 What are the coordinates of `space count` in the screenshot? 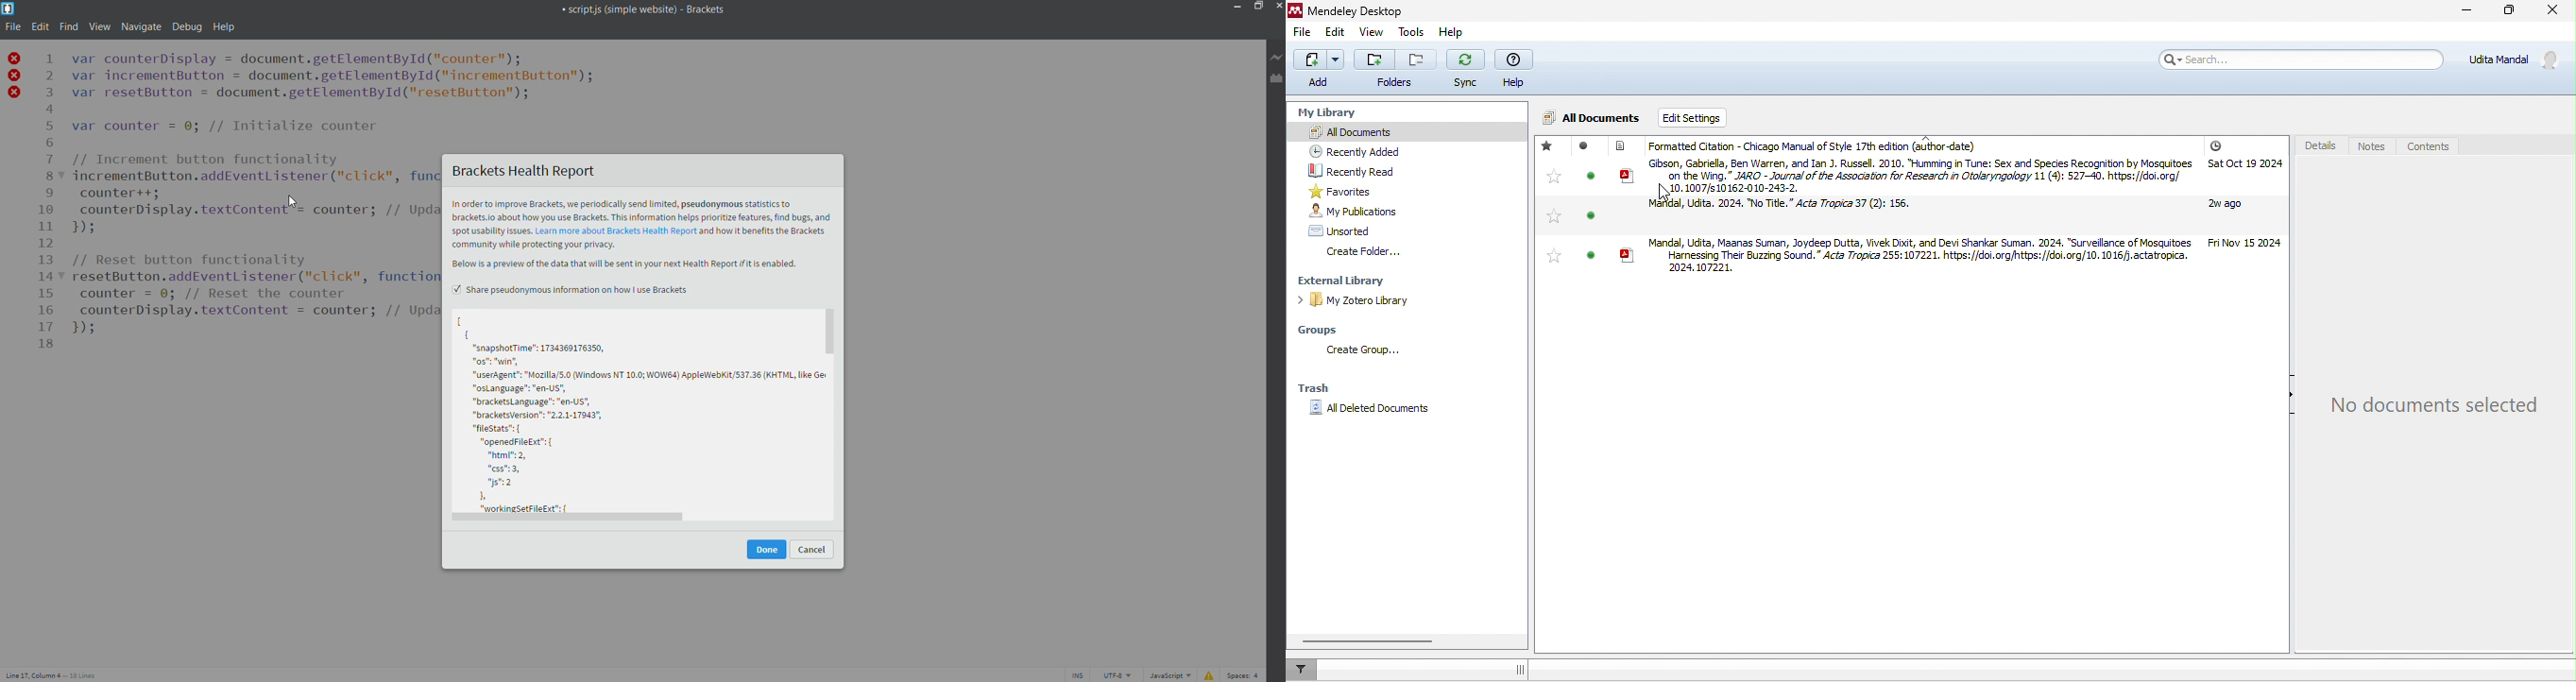 It's located at (1244, 674).